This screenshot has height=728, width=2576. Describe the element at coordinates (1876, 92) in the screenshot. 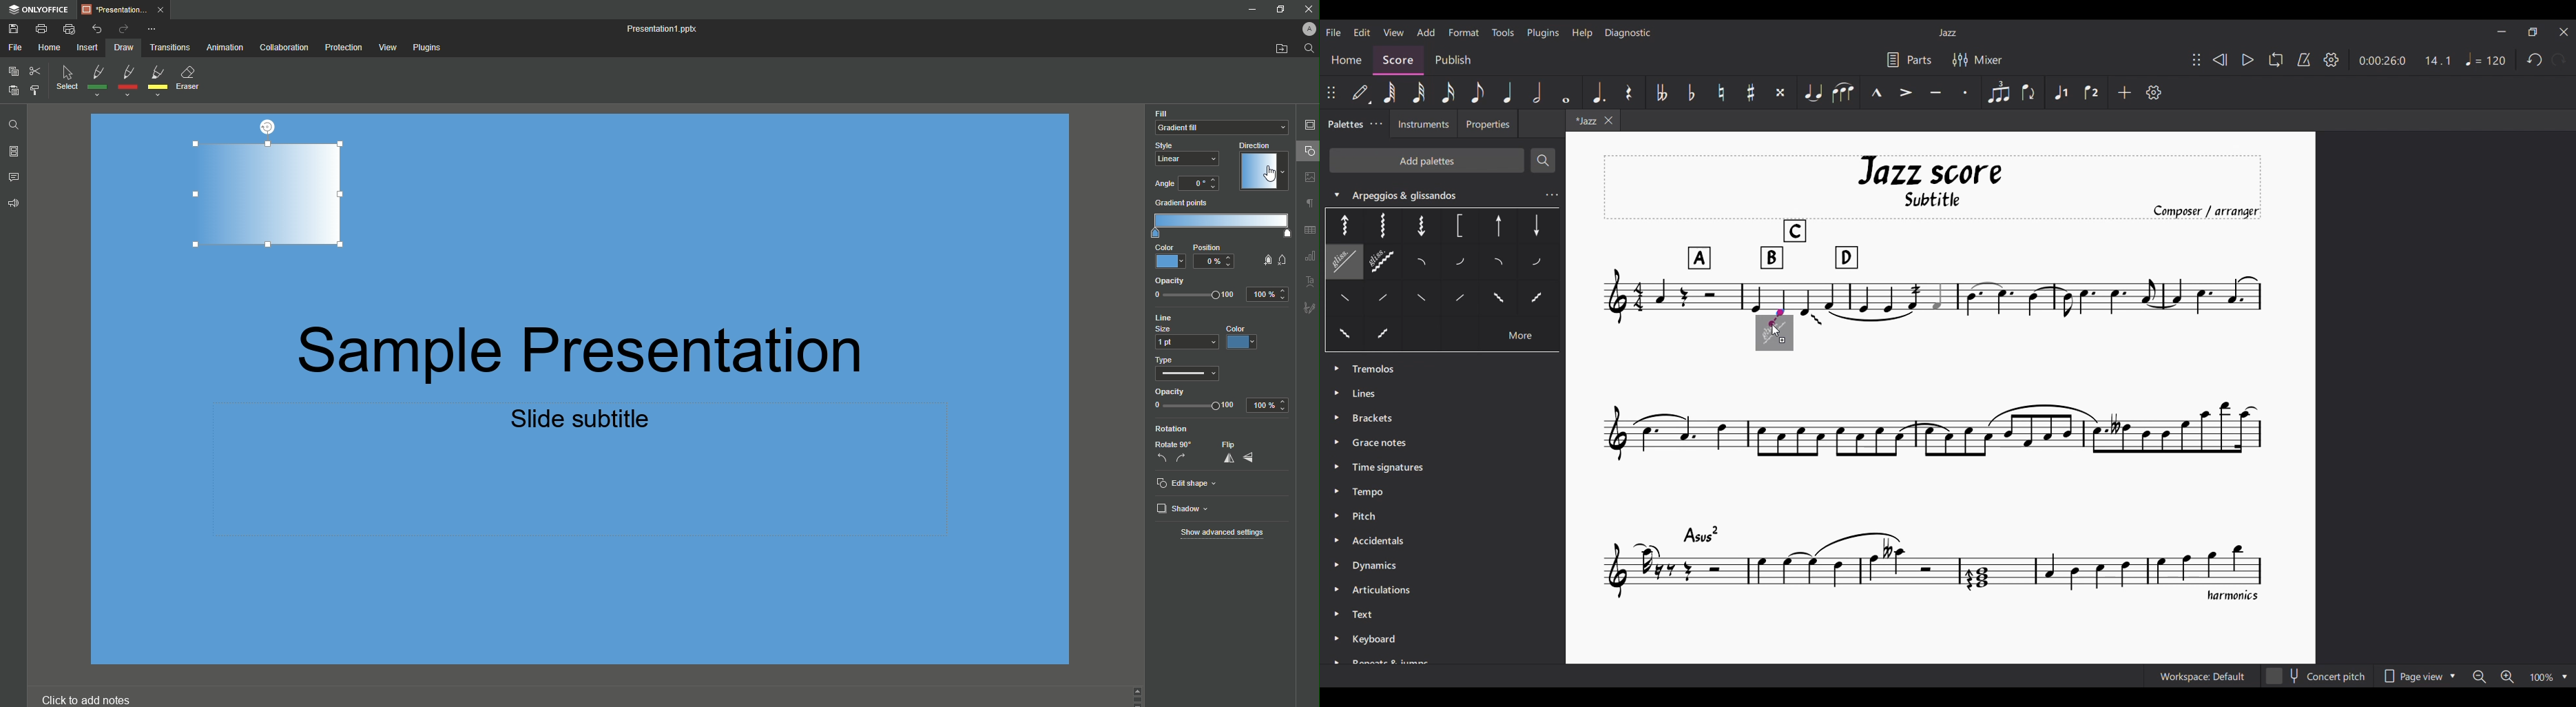

I see `Marcato` at that location.